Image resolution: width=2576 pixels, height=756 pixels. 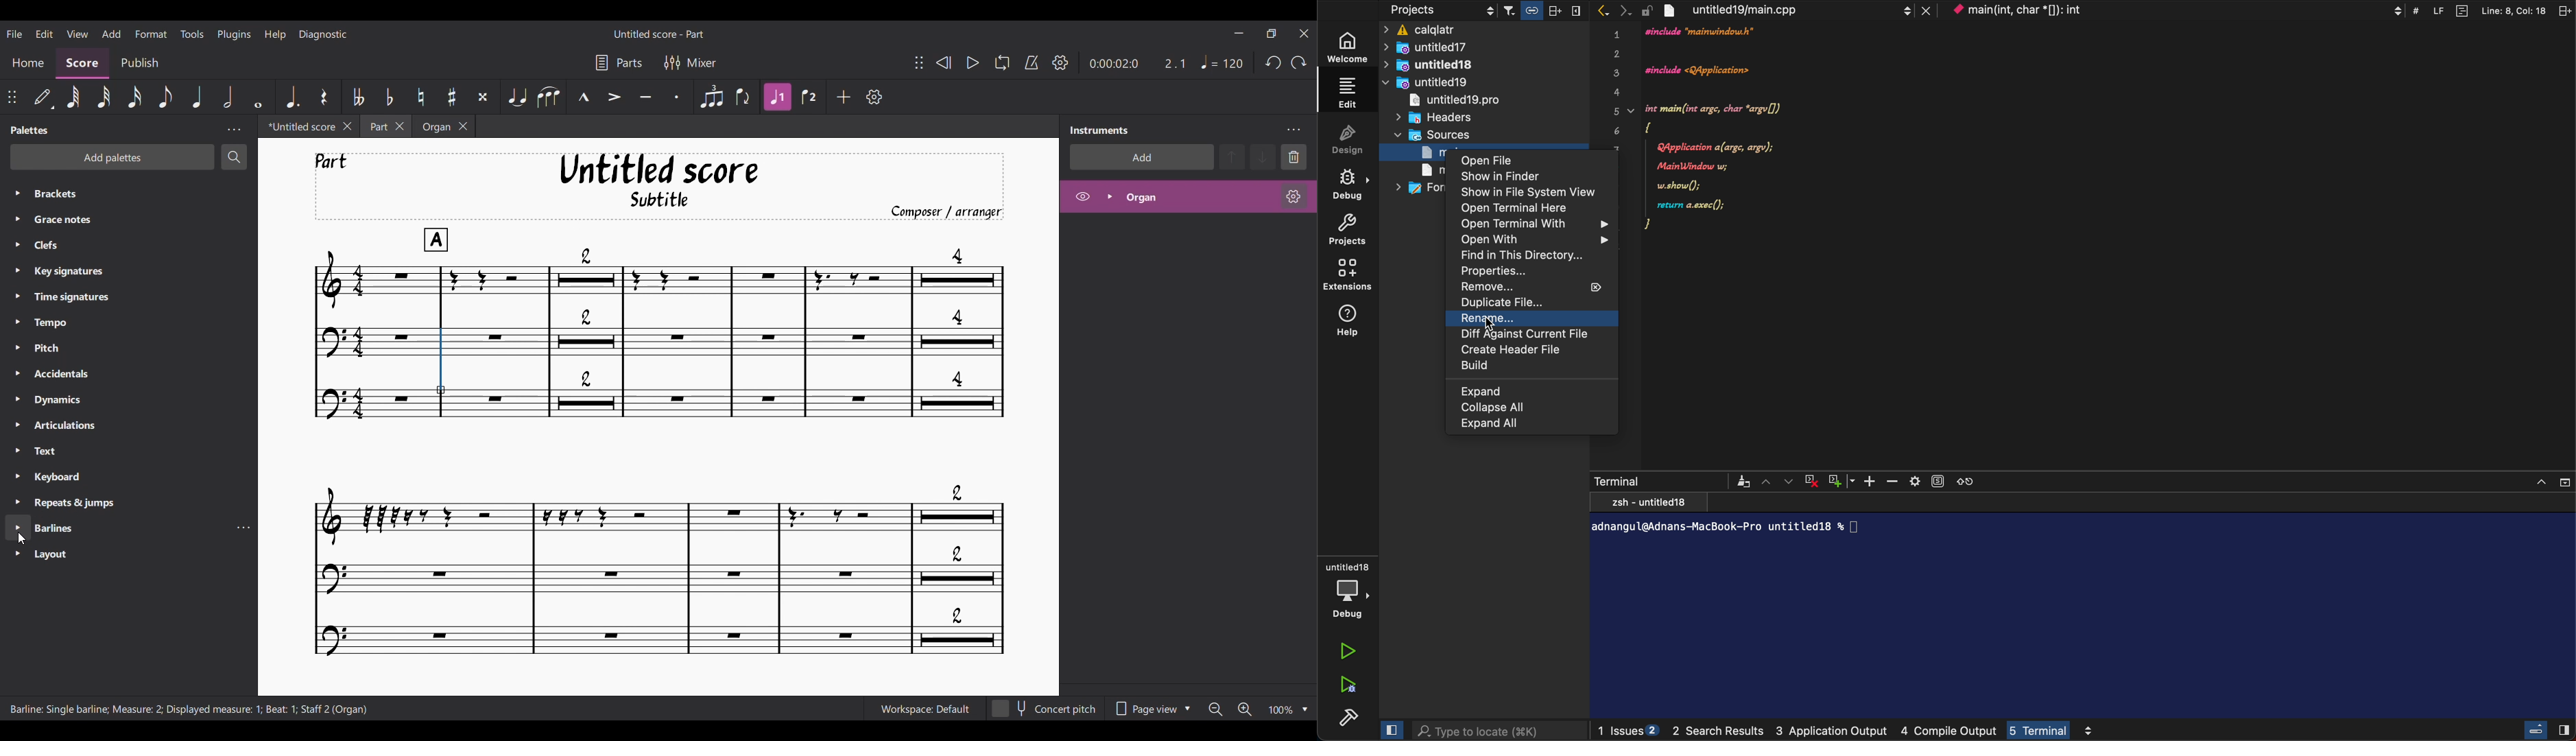 I want to click on weLcome, so click(x=1352, y=45).